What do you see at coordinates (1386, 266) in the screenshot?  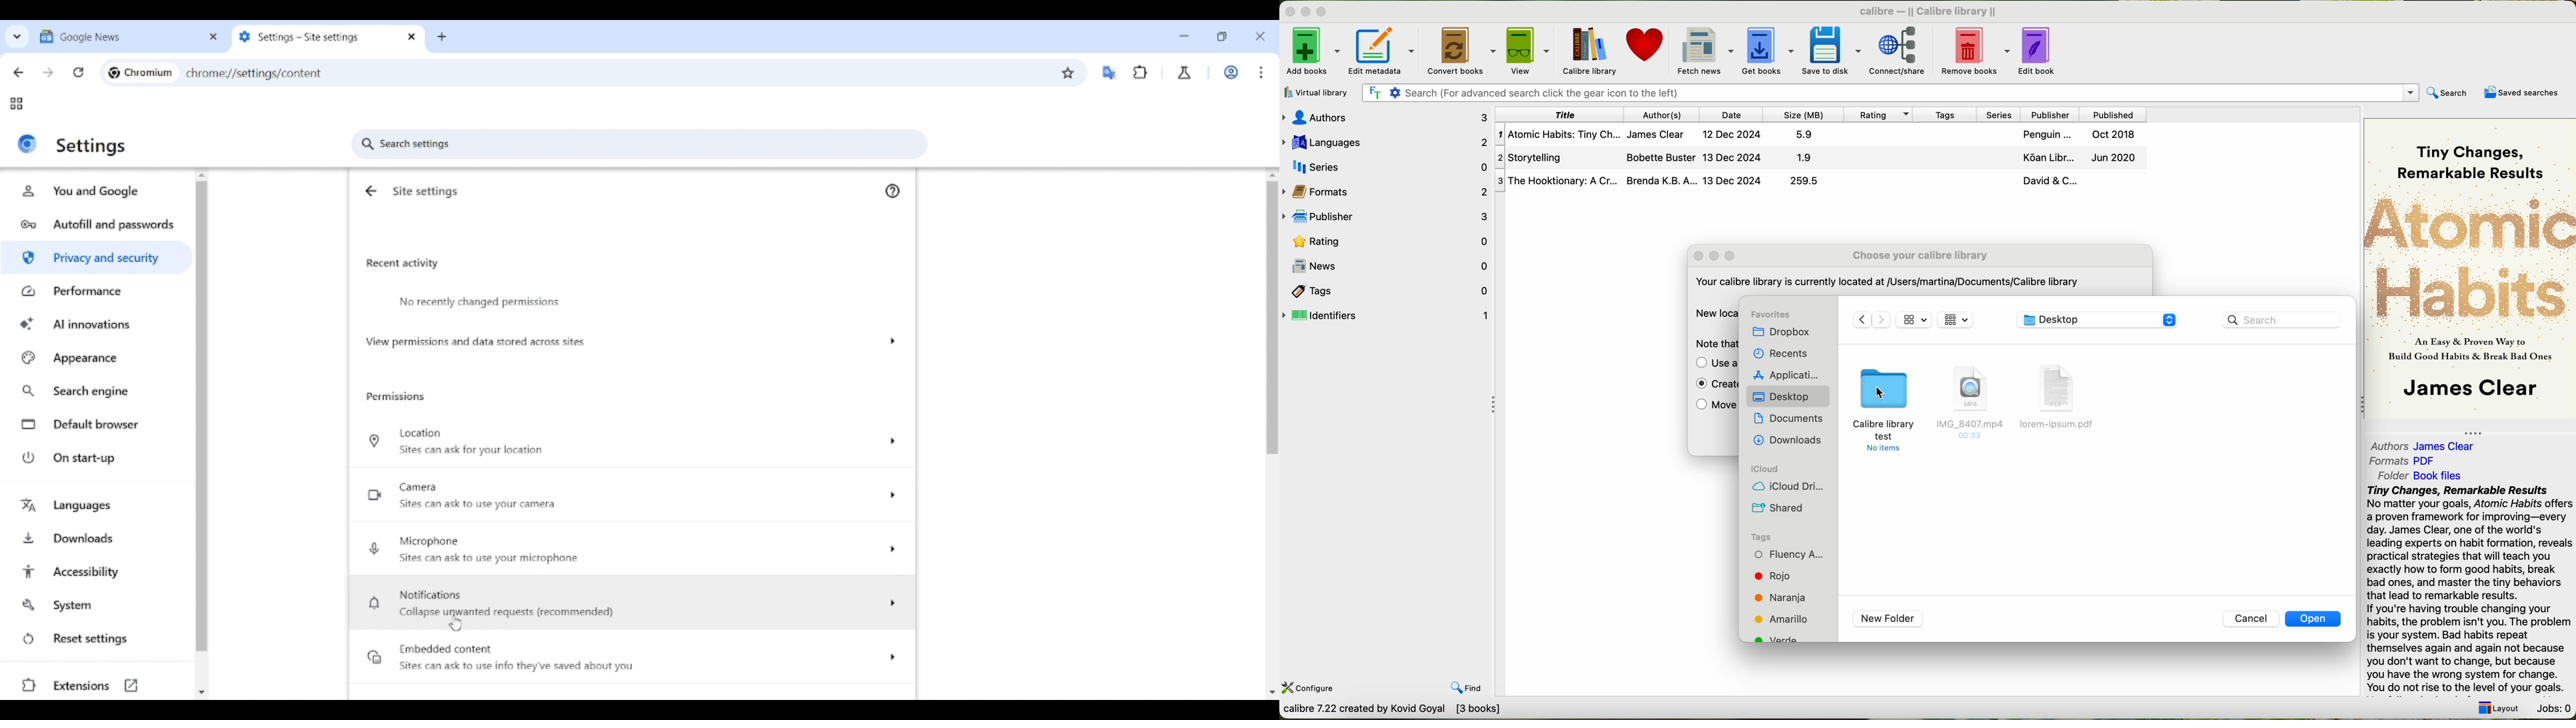 I see `news` at bounding box center [1386, 266].